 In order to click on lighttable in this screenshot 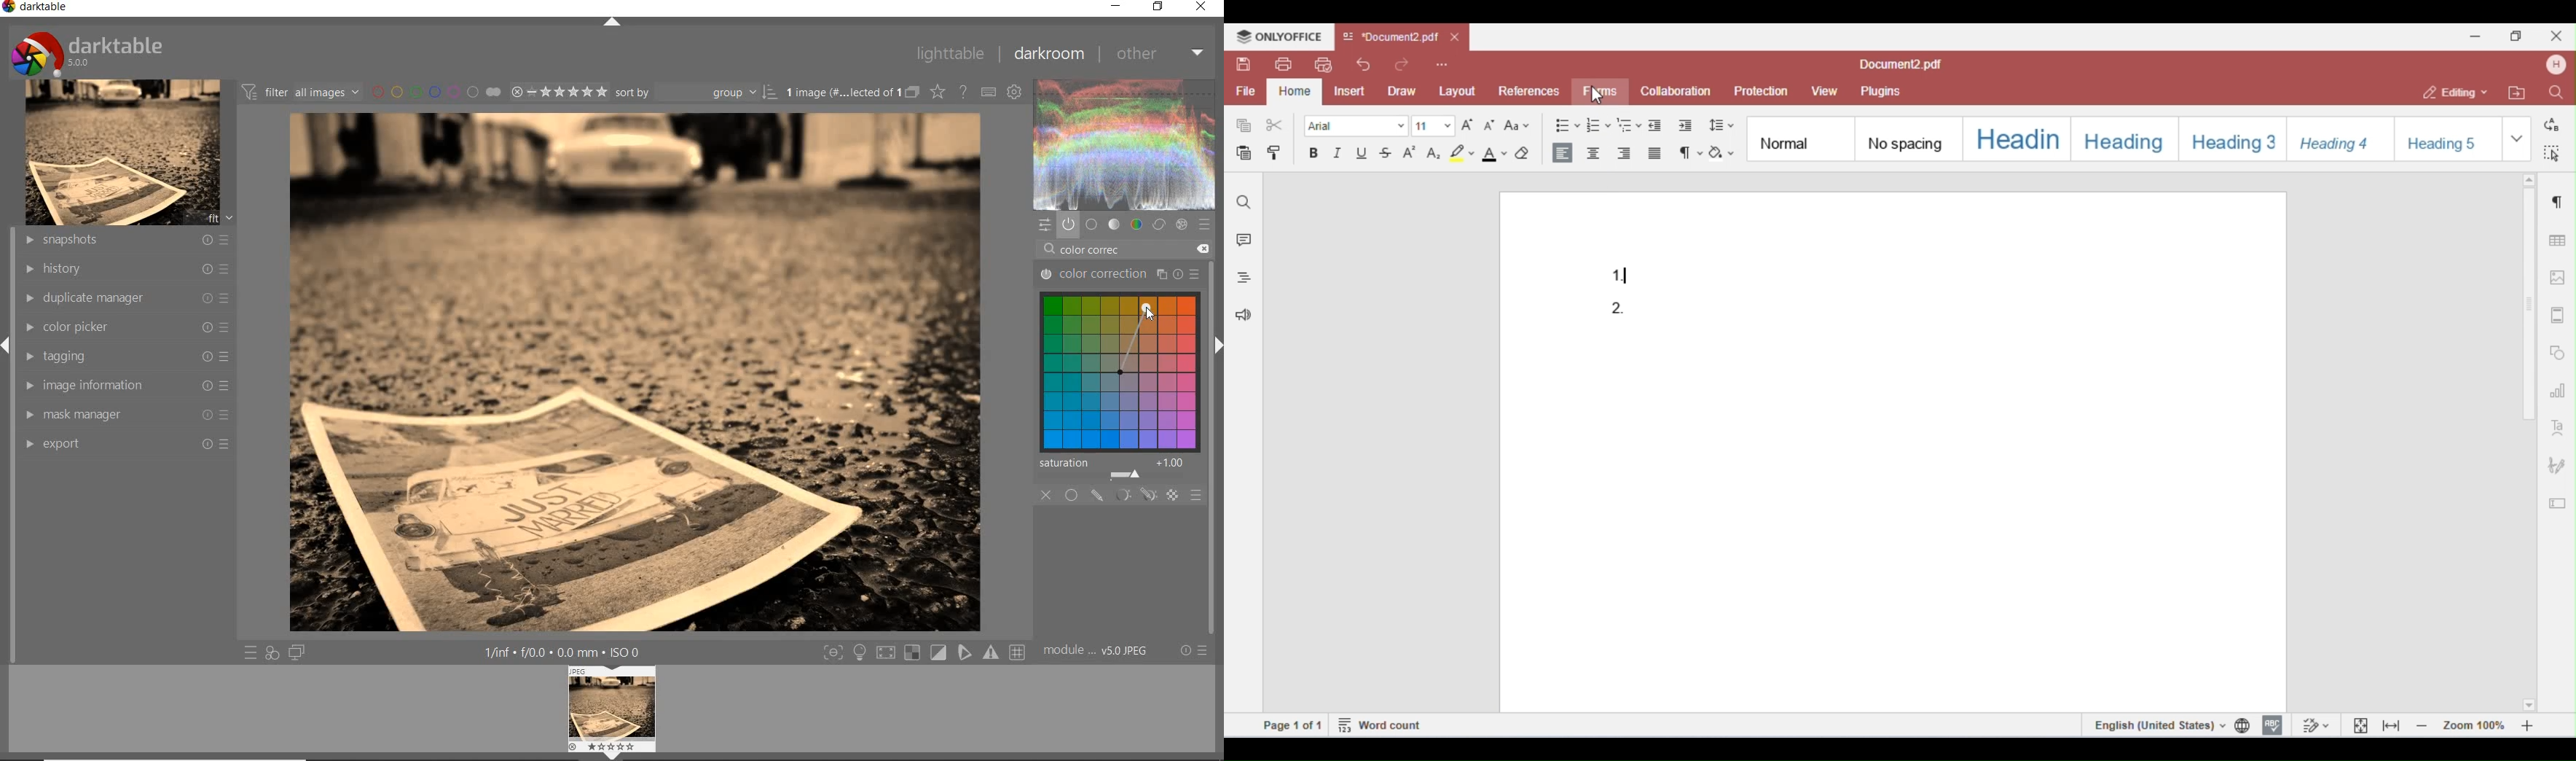, I will do `click(951, 54)`.